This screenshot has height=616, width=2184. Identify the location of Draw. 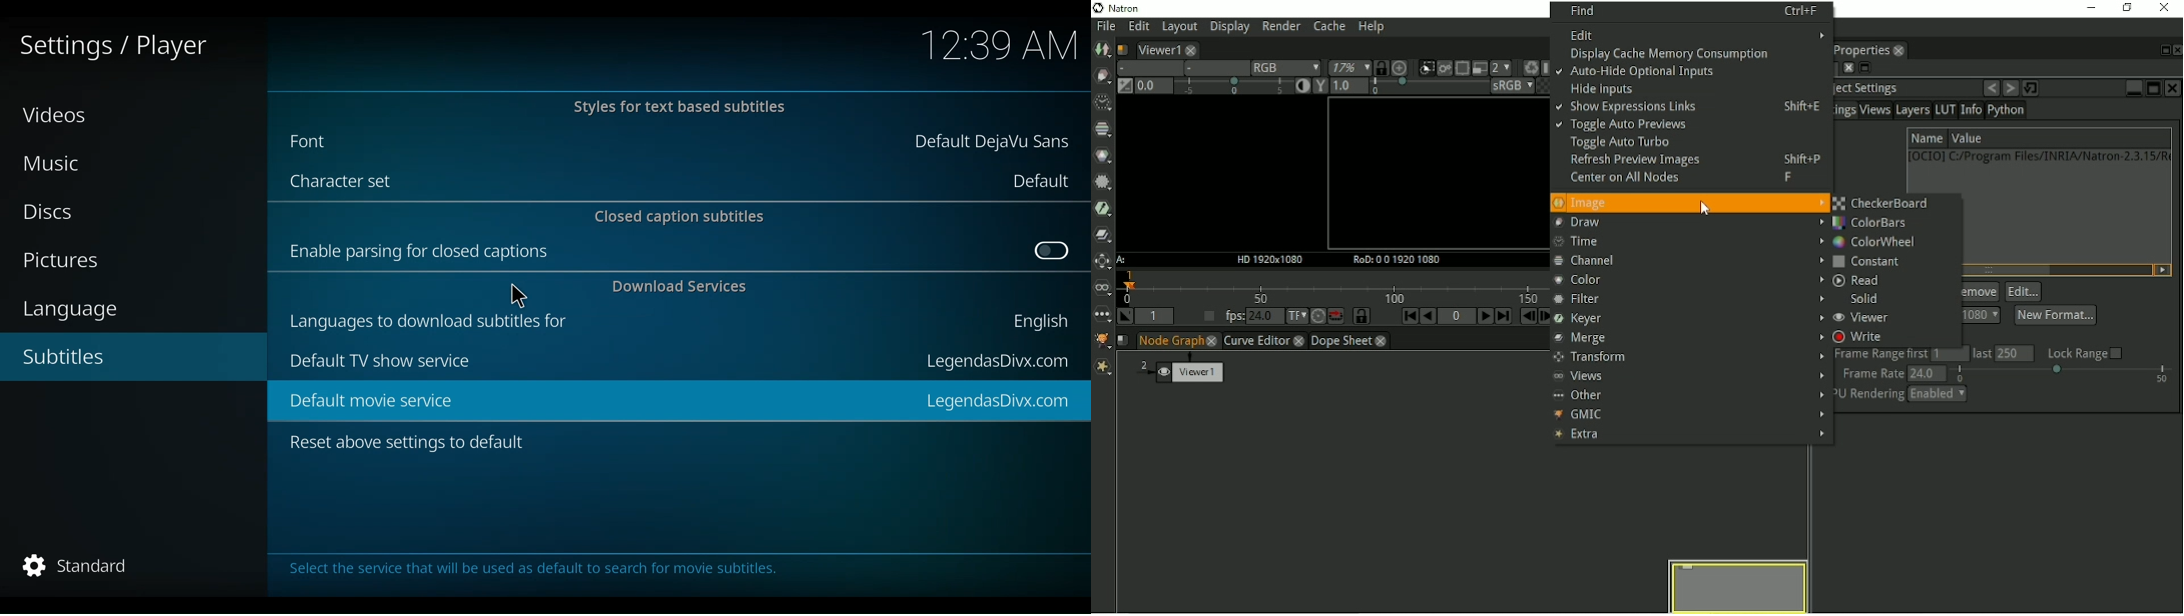
(1688, 223).